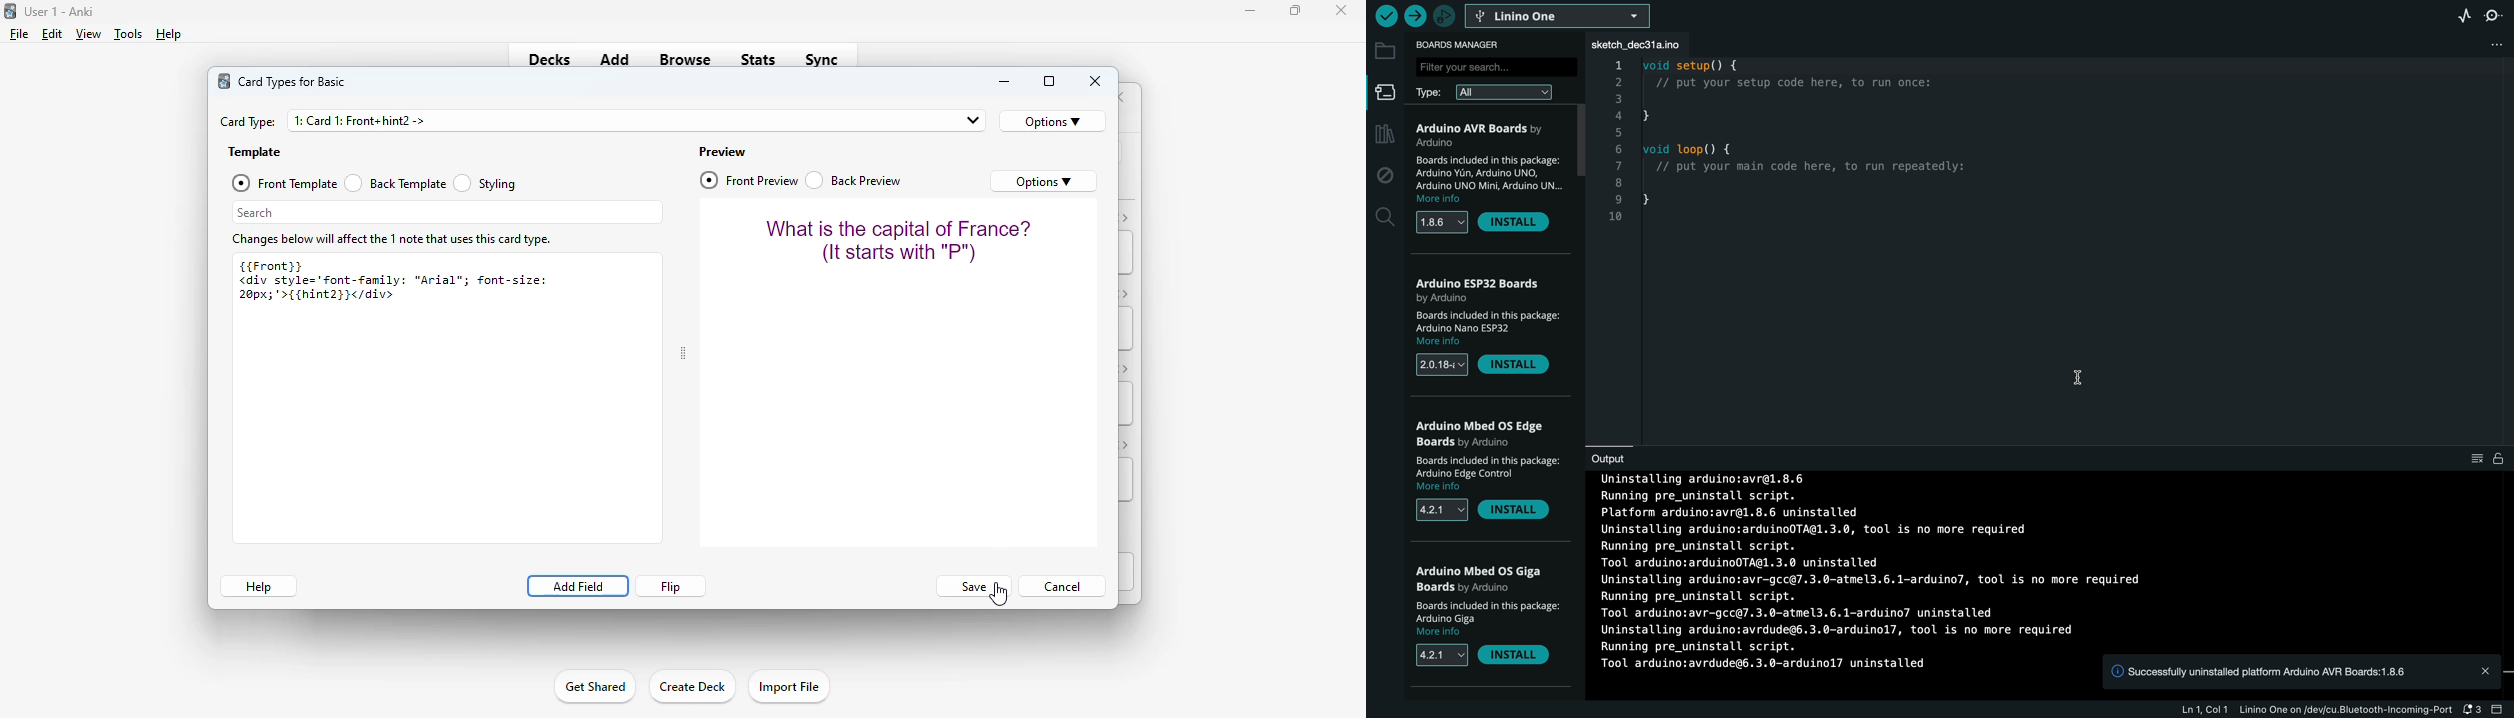 The image size is (2520, 728). What do you see at coordinates (550, 59) in the screenshot?
I see `decks` at bounding box center [550, 59].